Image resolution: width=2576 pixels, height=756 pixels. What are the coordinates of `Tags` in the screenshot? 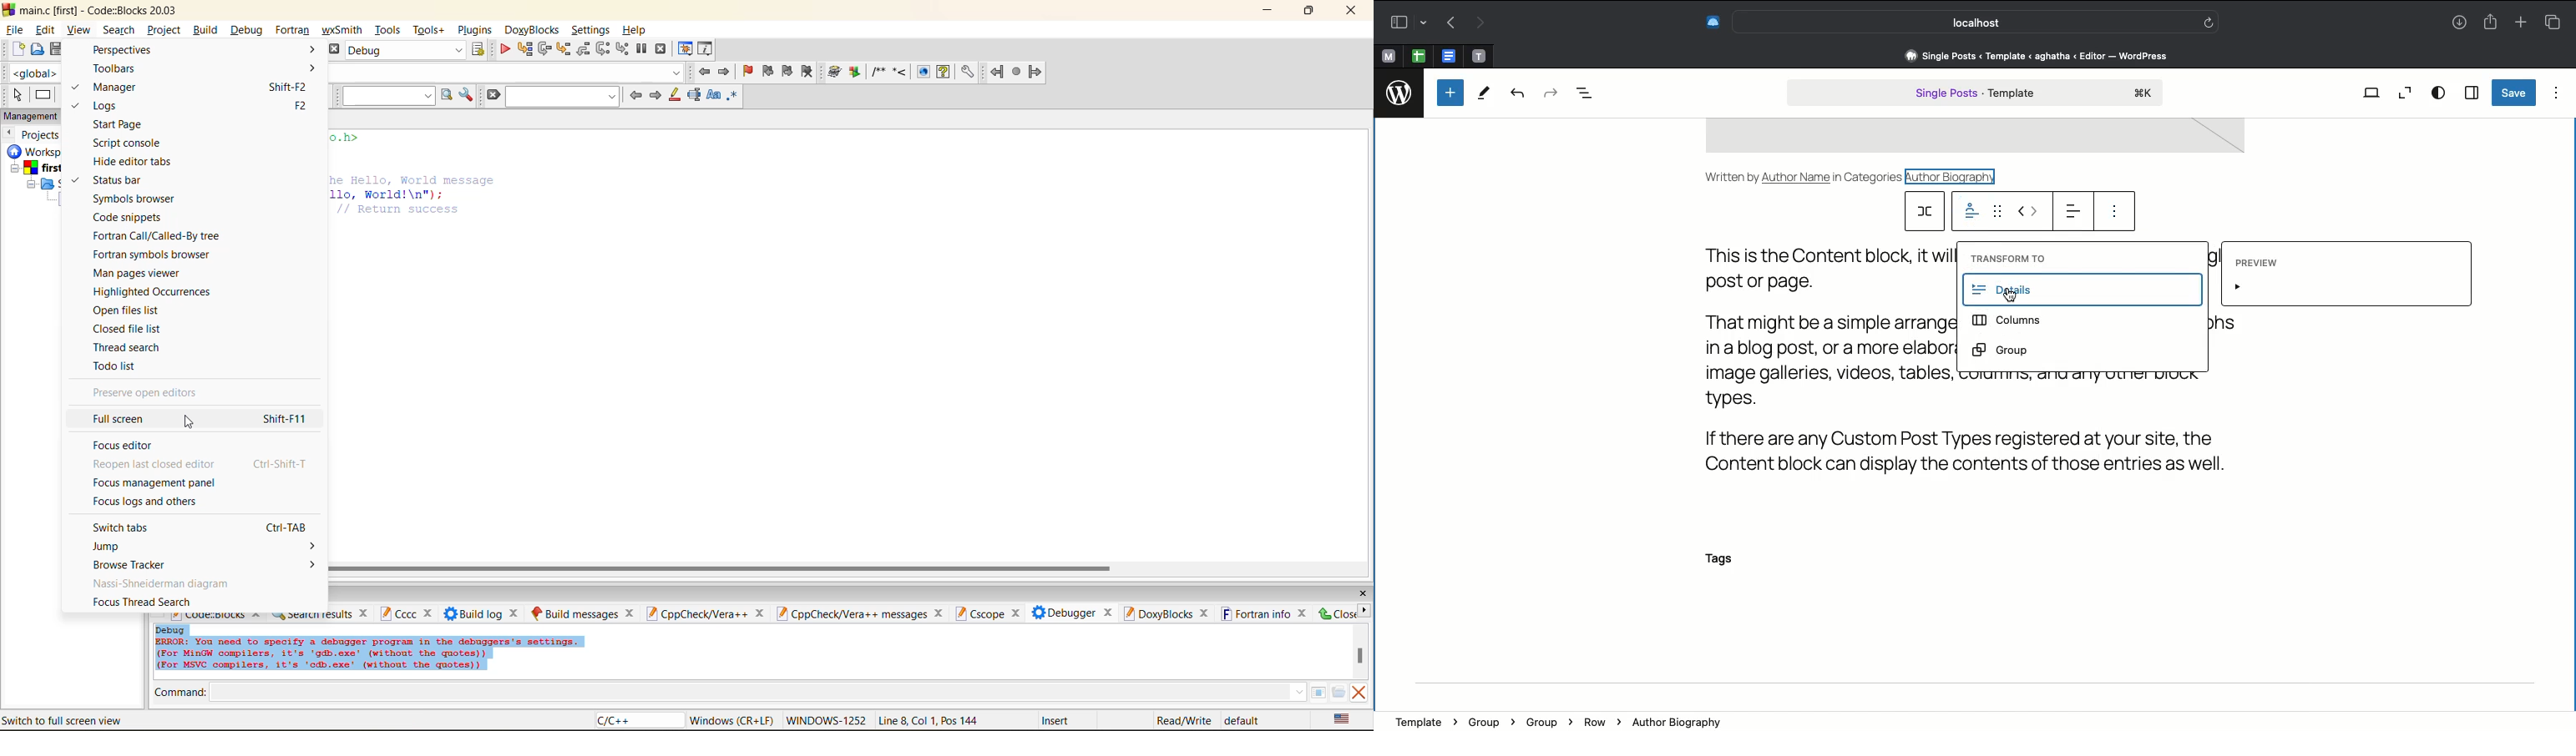 It's located at (1728, 560).